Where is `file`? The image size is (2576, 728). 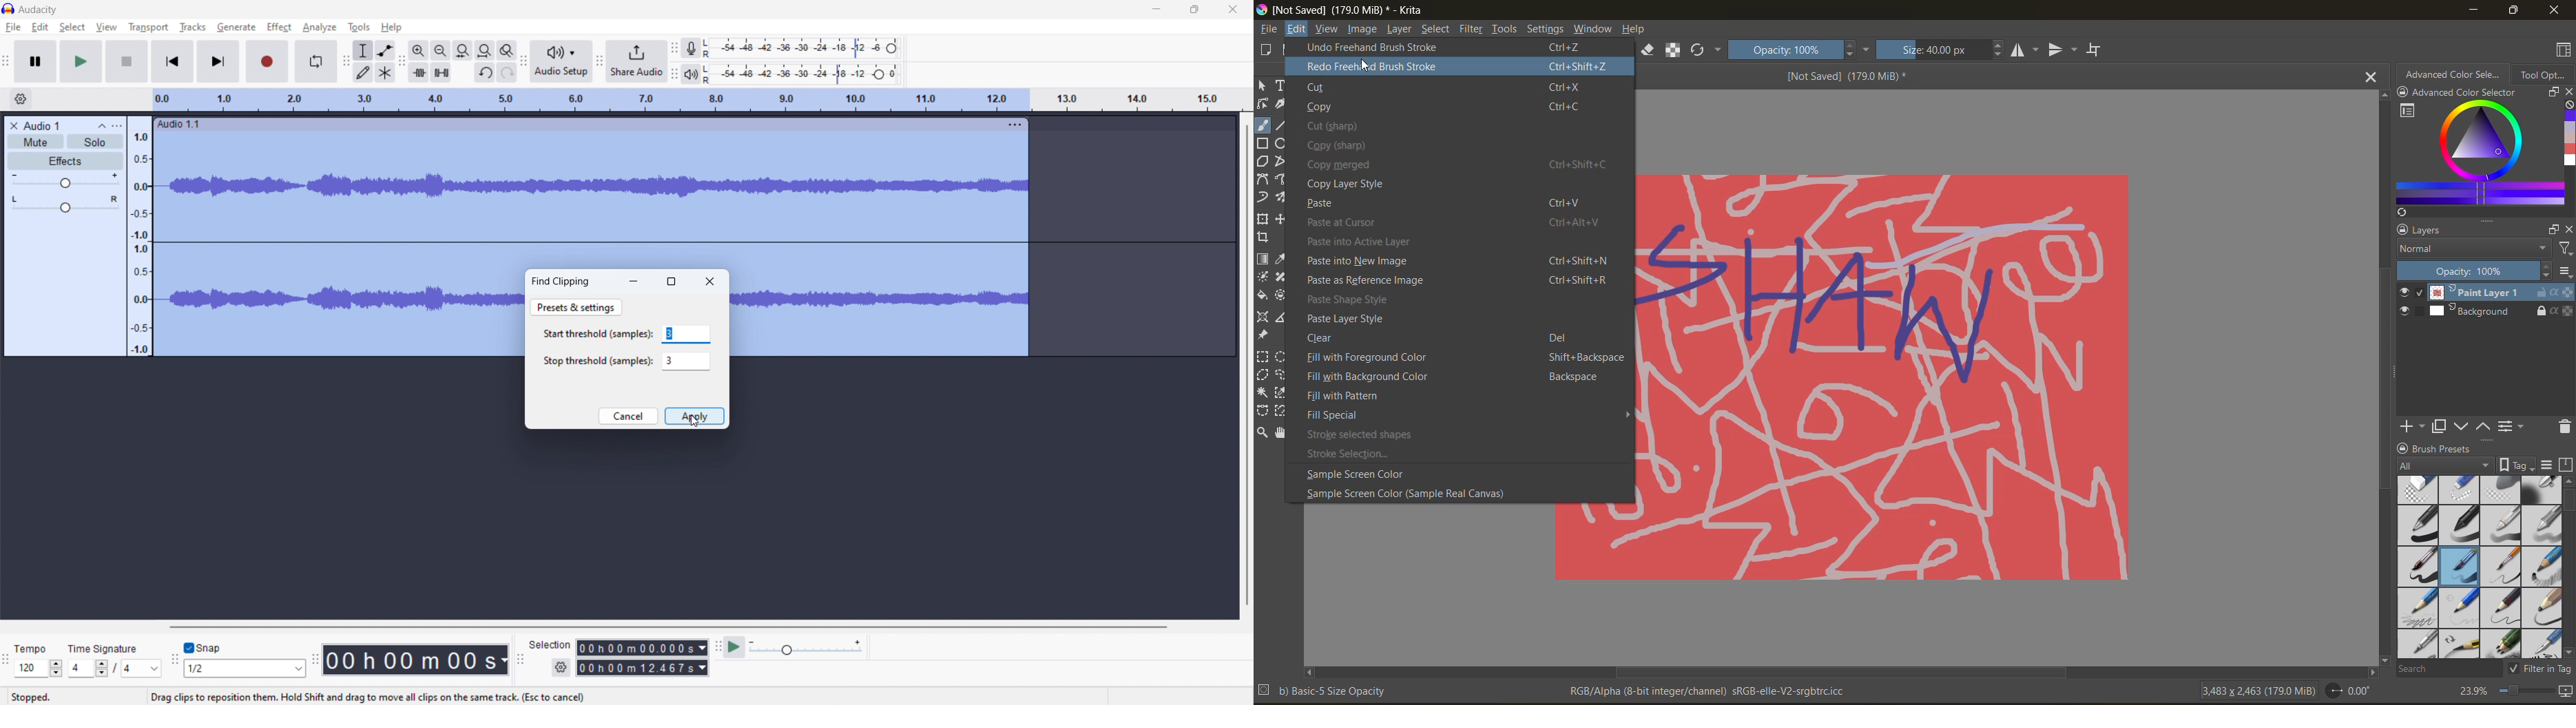
file is located at coordinates (14, 27).